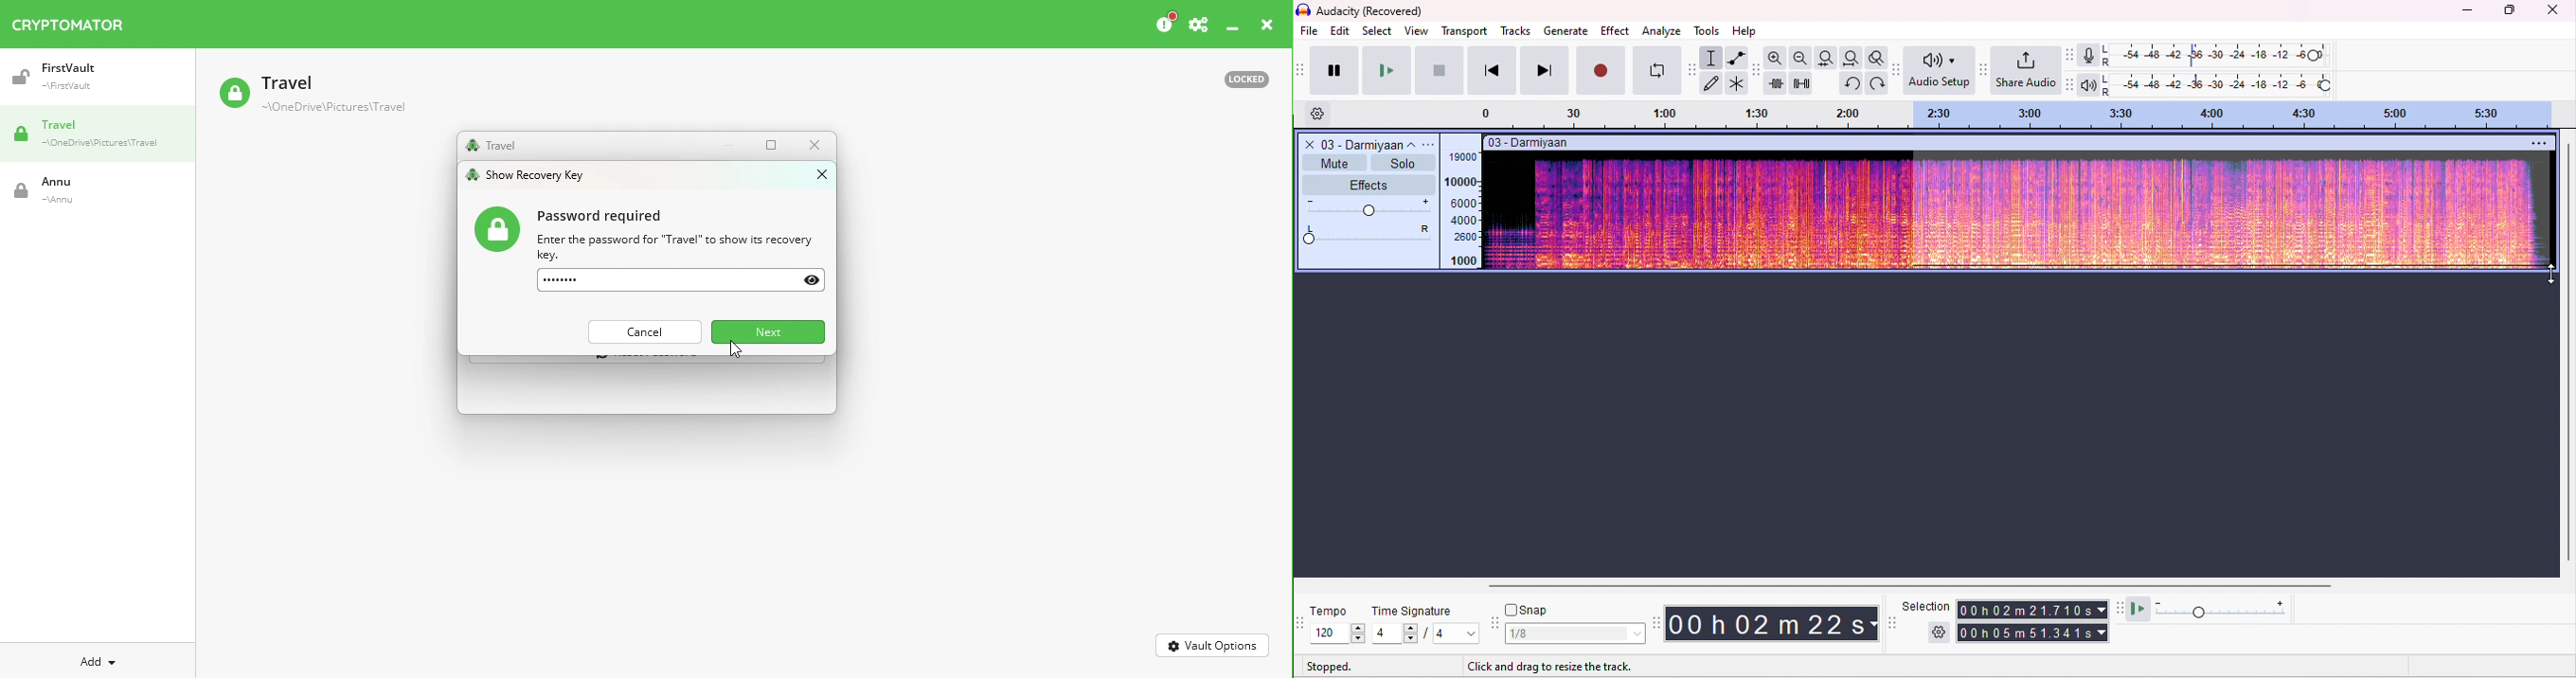  I want to click on cursor structure changed, so click(2550, 270).